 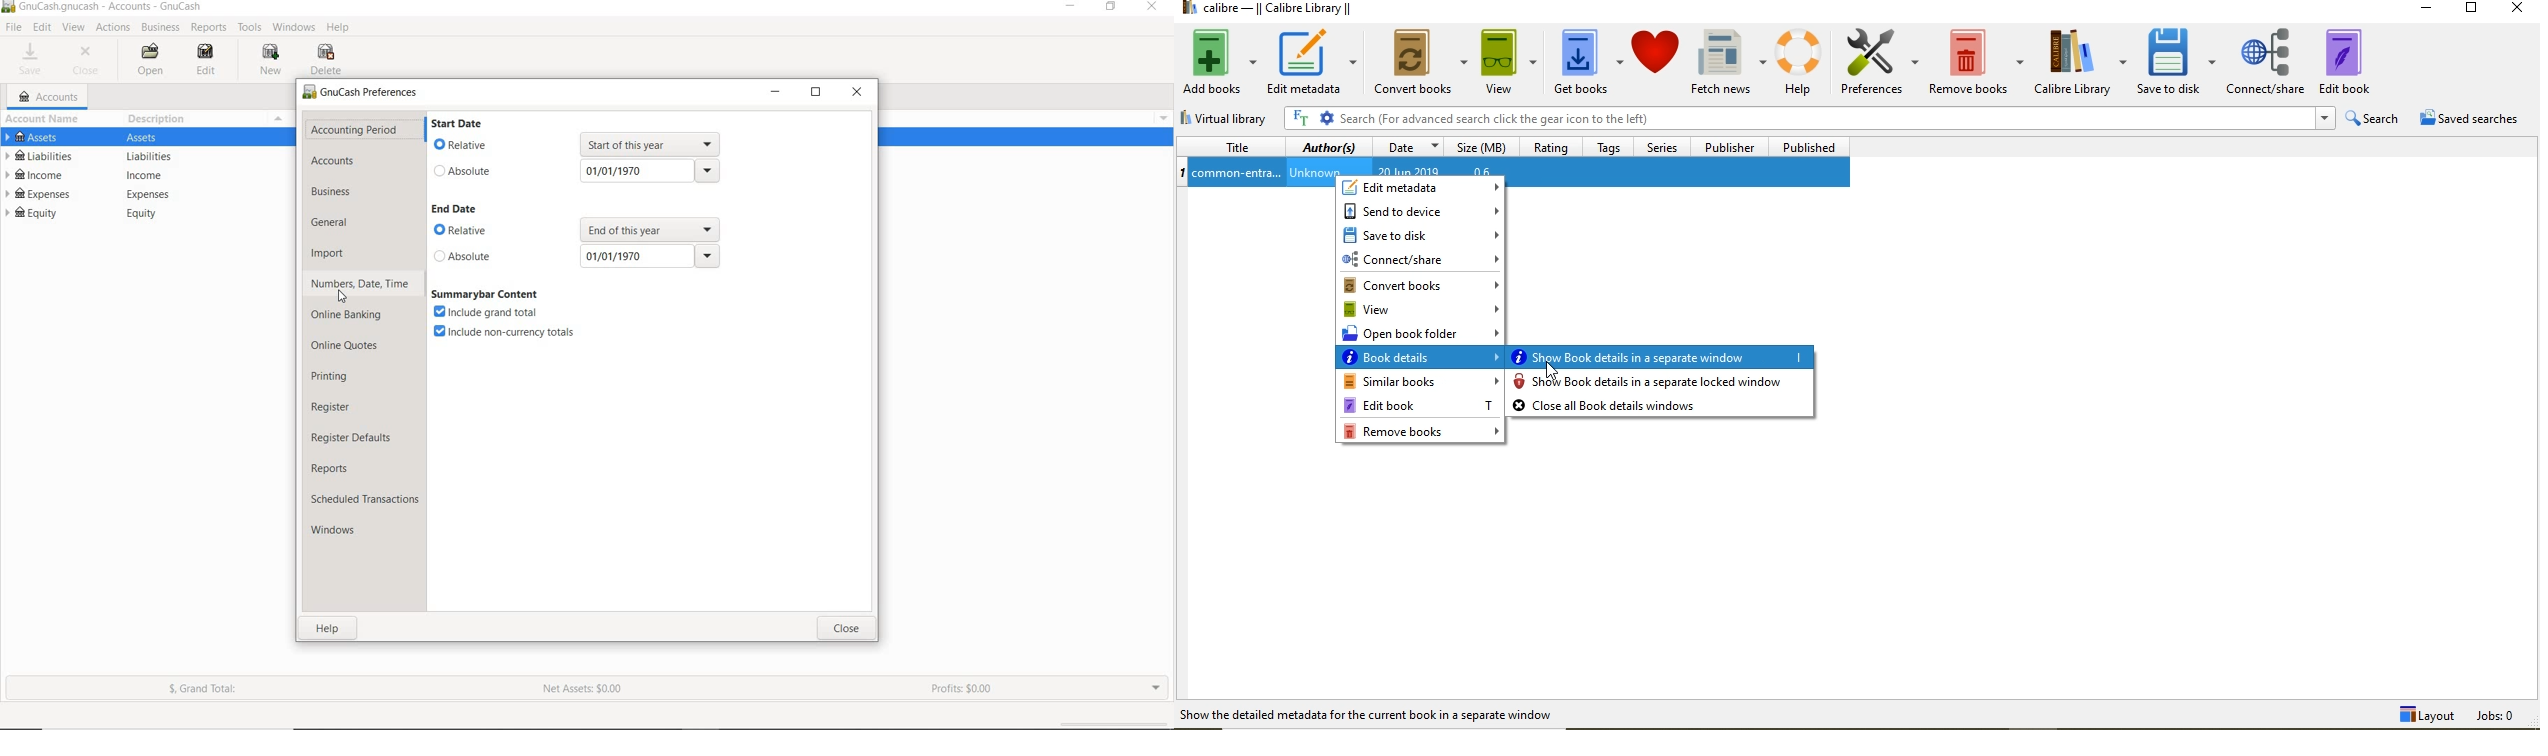 What do you see at coordinates (42, 27) in the screenshot?
I see `EDIT` at bounding box center [42, 27].